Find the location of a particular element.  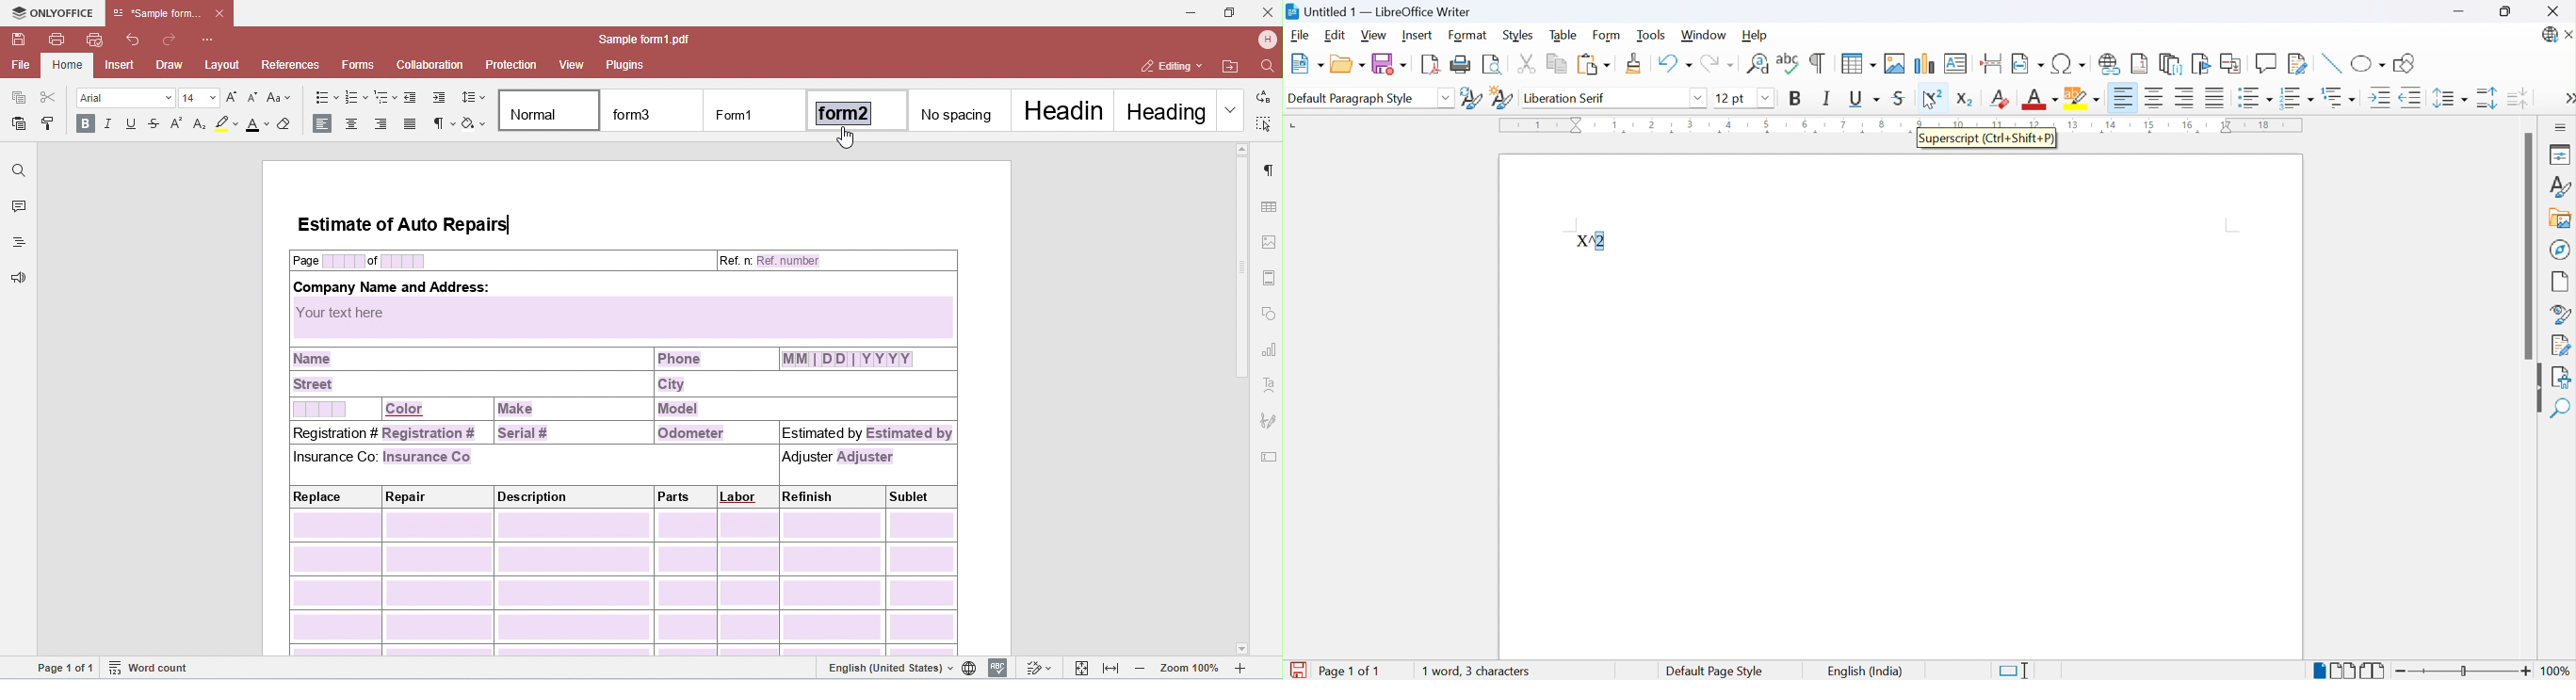

Superscript is located at coordinates (1930, 97).